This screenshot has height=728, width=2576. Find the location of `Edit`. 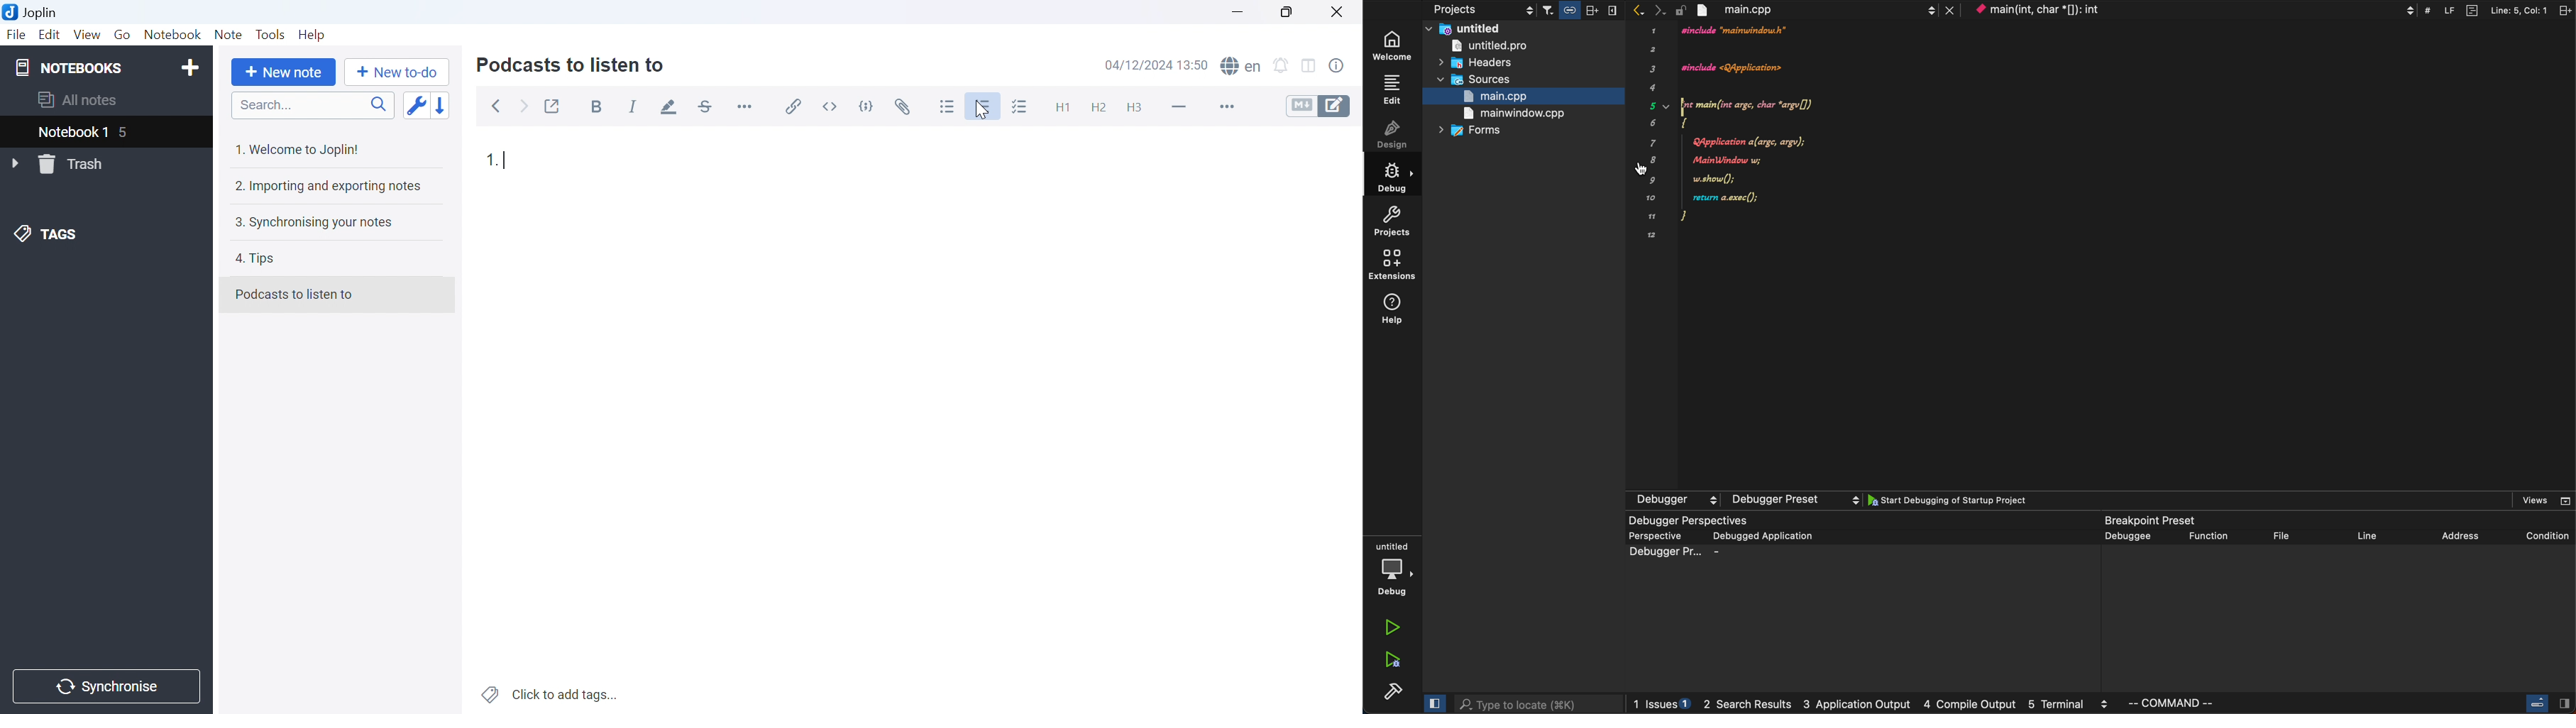

Edit is located at coordinates (50, 35).